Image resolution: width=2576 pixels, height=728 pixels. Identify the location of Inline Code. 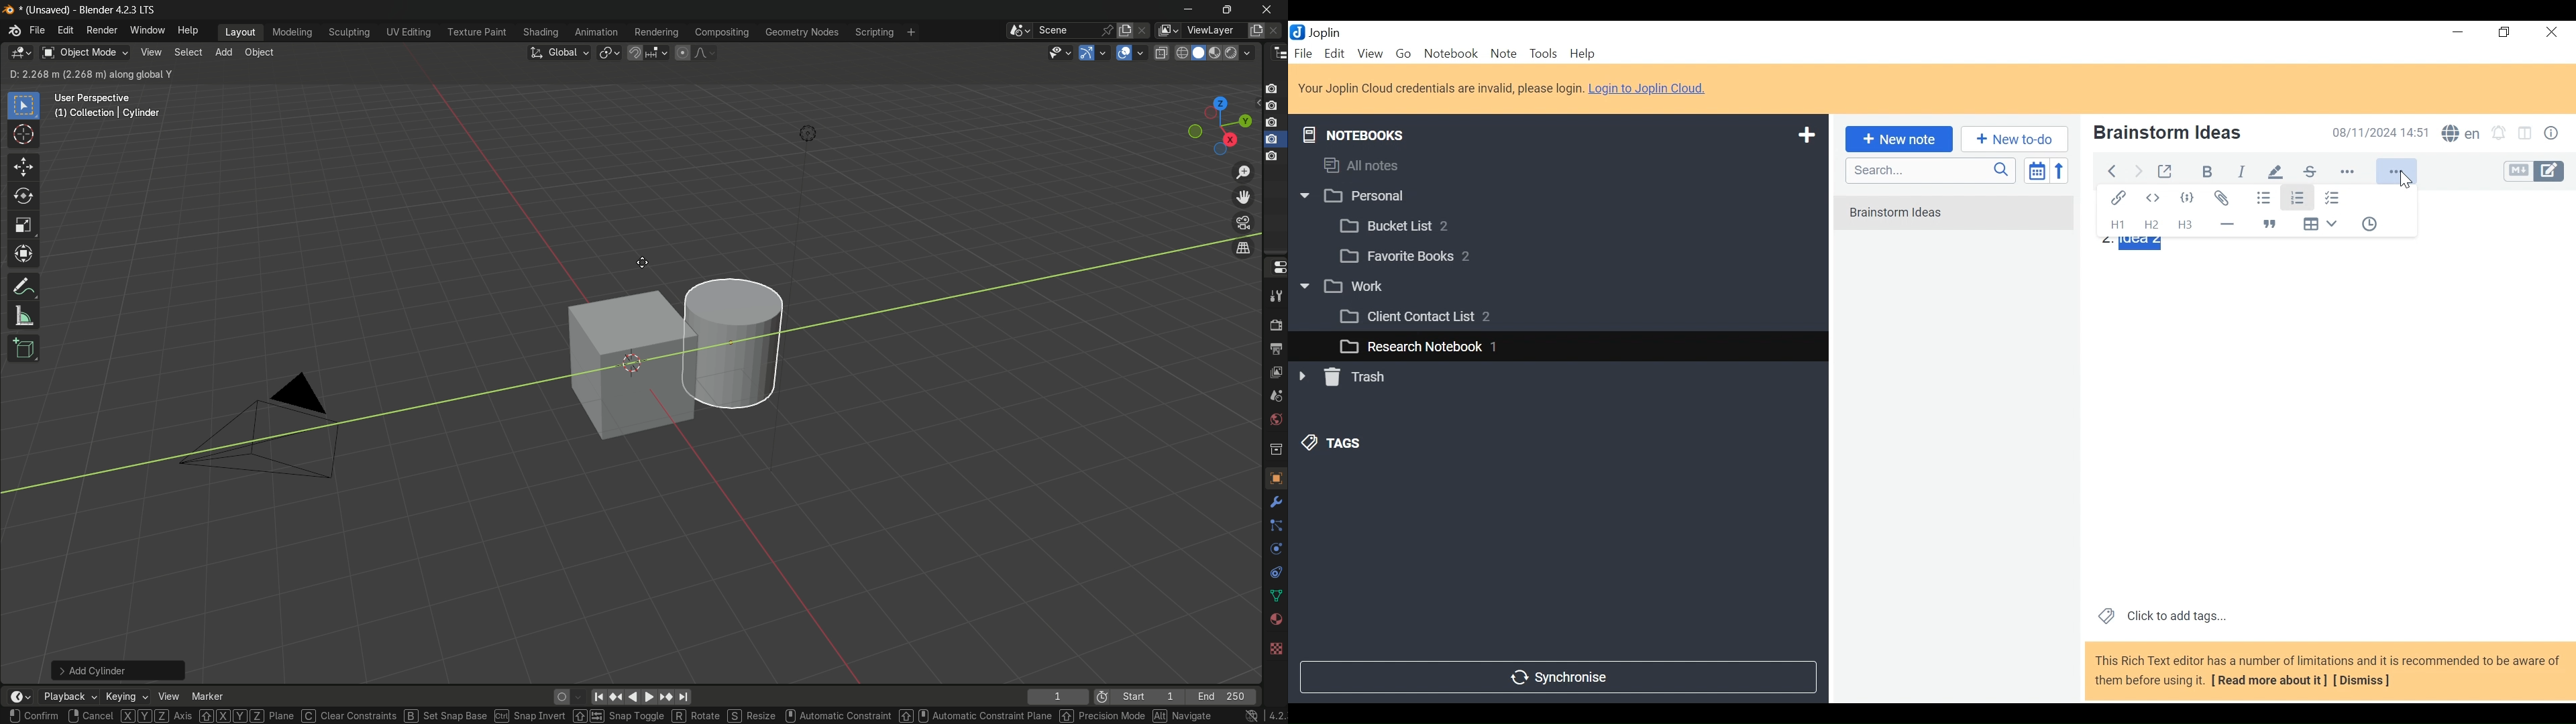
(2152, 198).